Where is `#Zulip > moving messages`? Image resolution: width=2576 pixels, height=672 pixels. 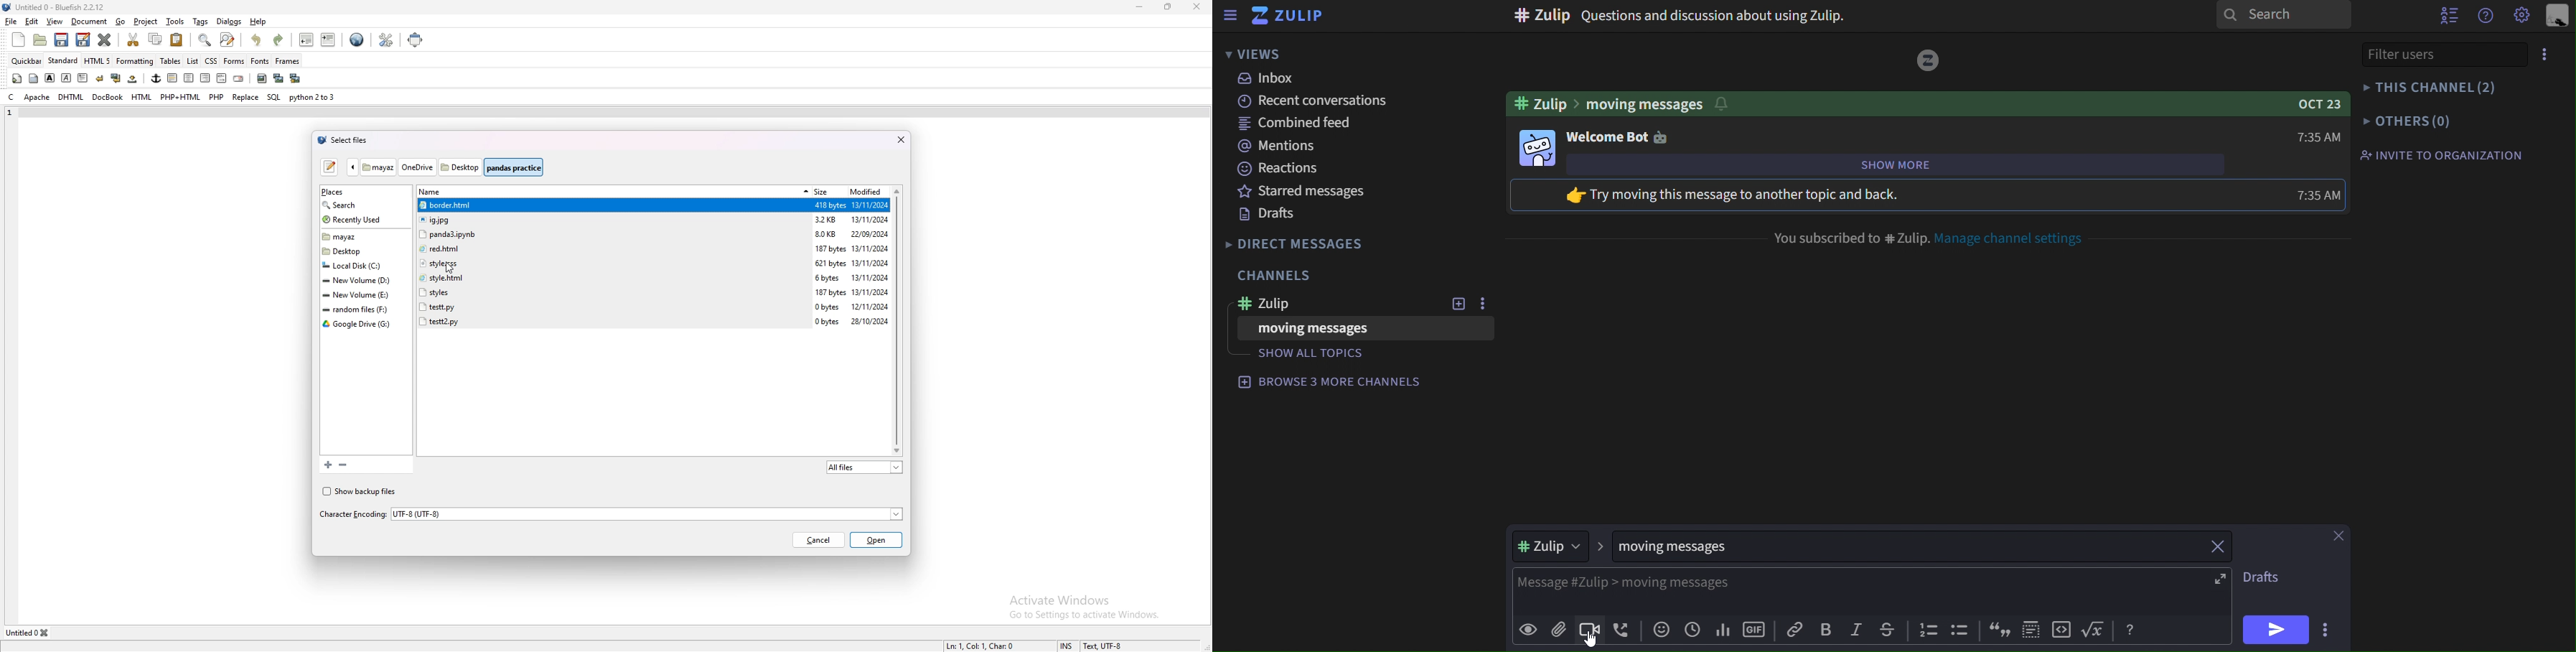
#Zulip > moving messages is located at coordinates (1620, 101).